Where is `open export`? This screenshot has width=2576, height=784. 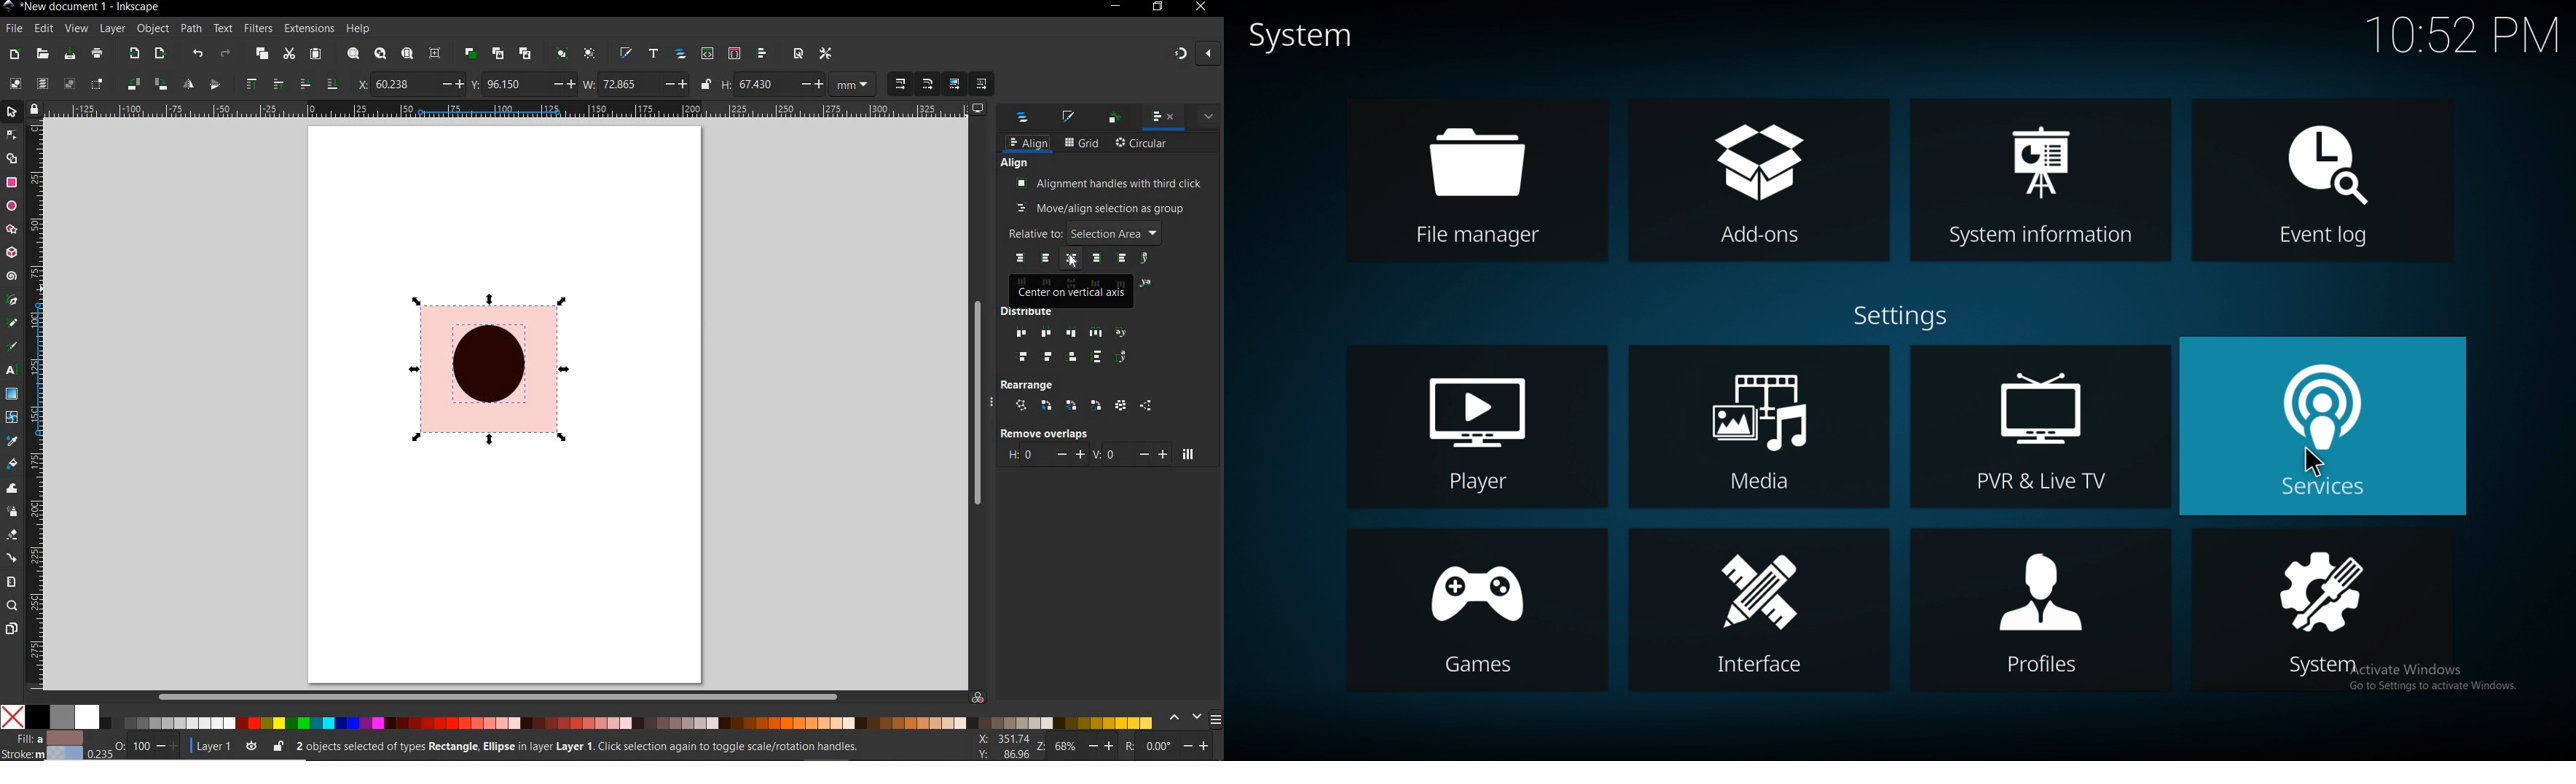
open export is located at coordinates (160, 53).